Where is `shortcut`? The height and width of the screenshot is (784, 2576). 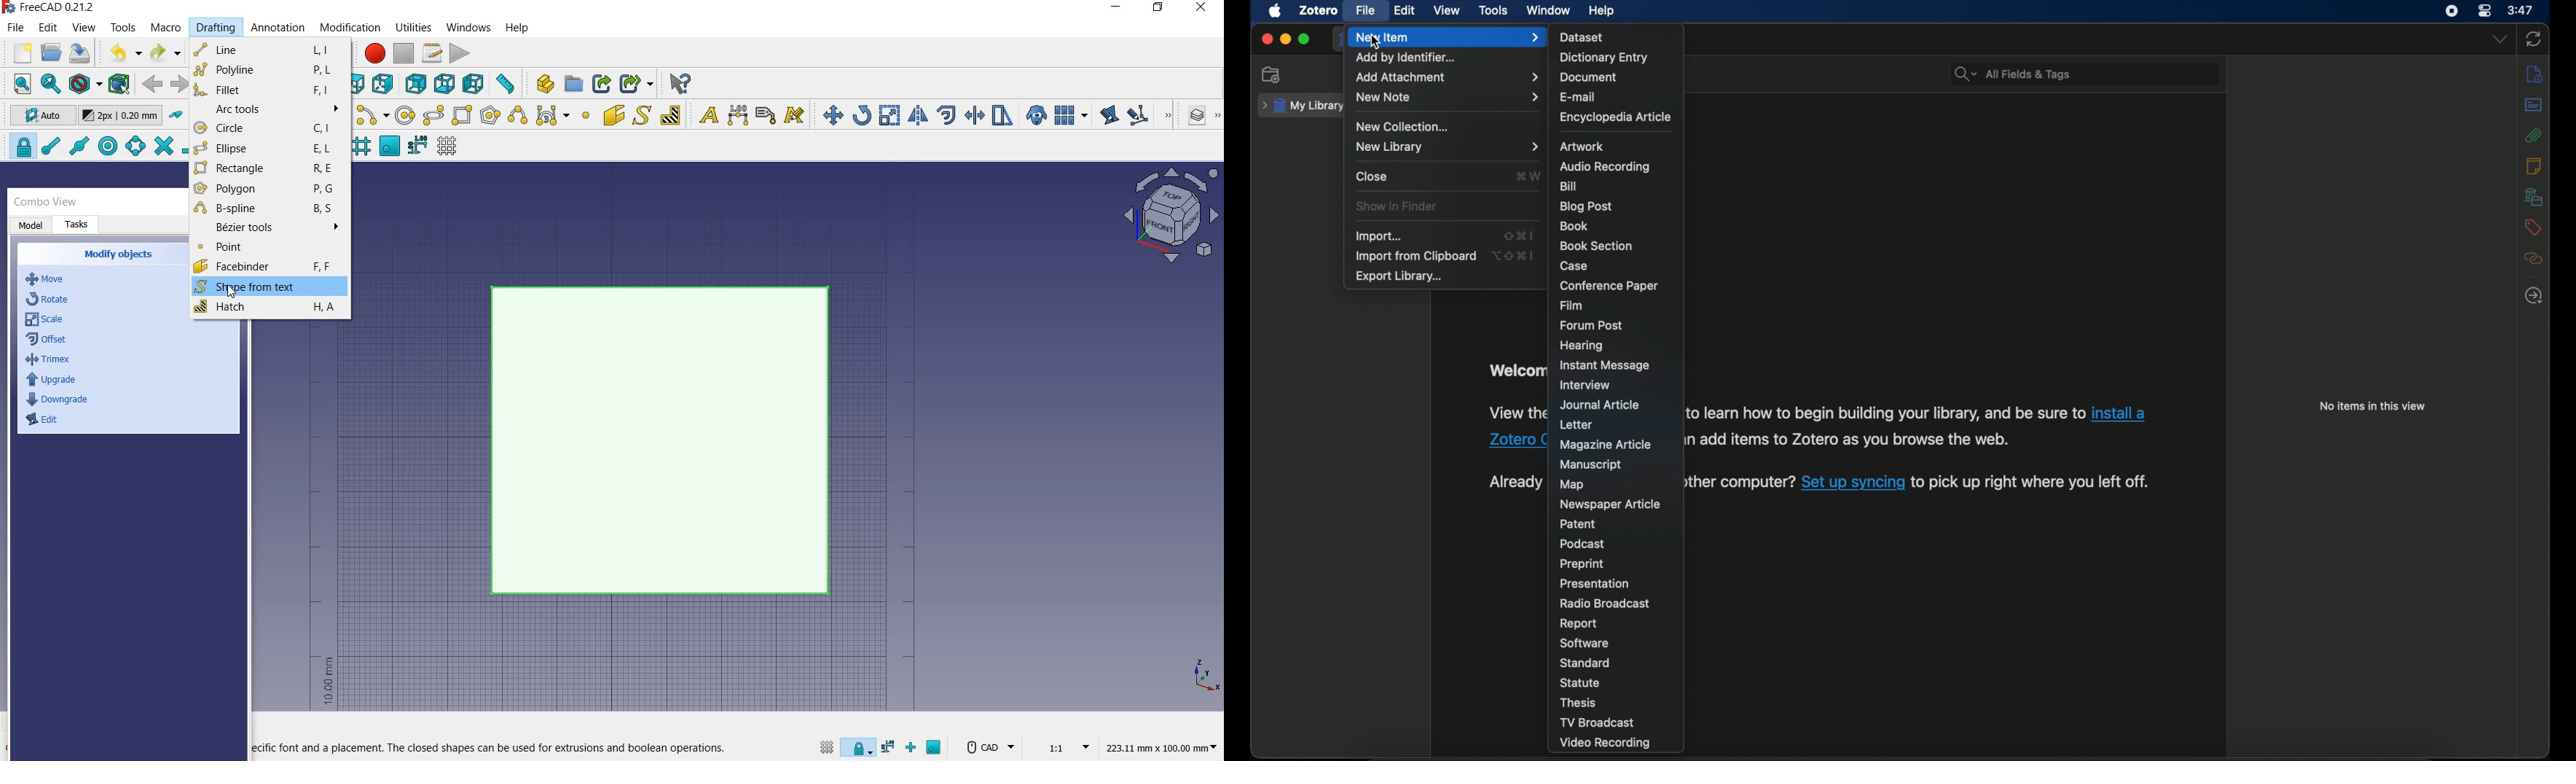 shortcut is located at coordinates (1529, 175).